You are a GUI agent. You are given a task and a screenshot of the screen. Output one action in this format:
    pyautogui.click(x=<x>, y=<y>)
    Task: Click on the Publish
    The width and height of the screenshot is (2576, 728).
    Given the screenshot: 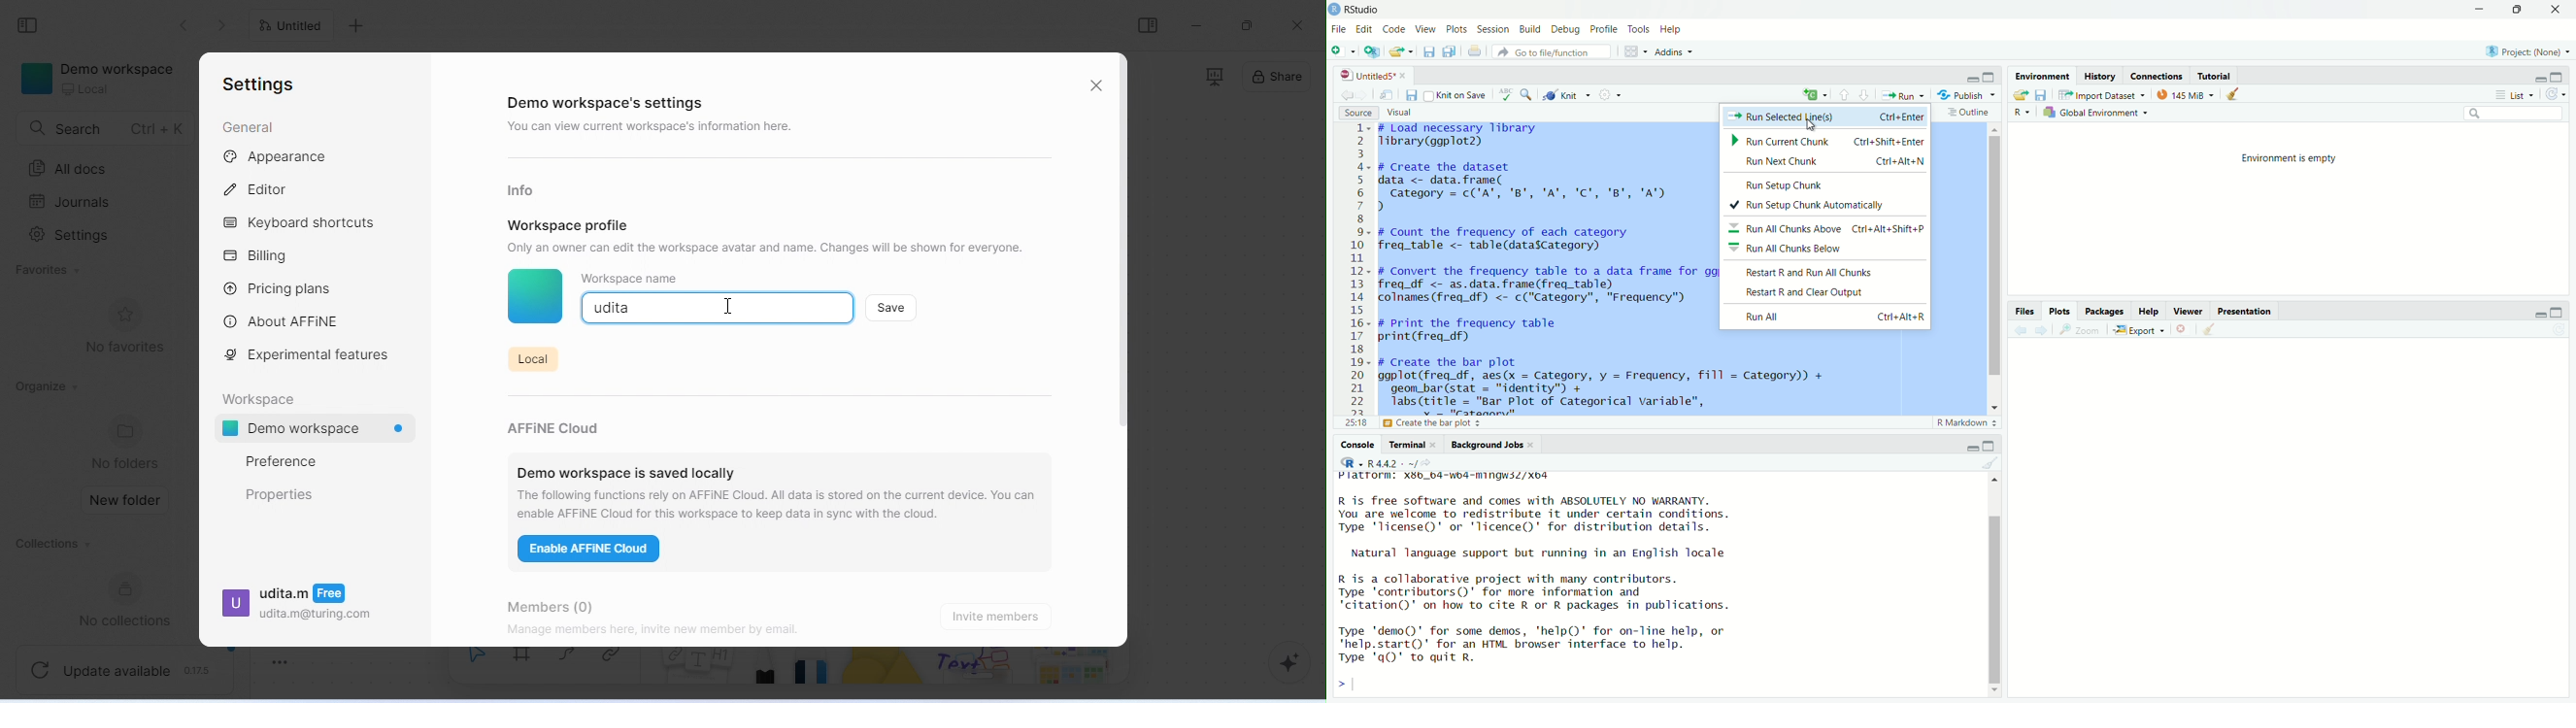 What is the action you would take?
    pyautogui.click(x=1968, y=94)
    